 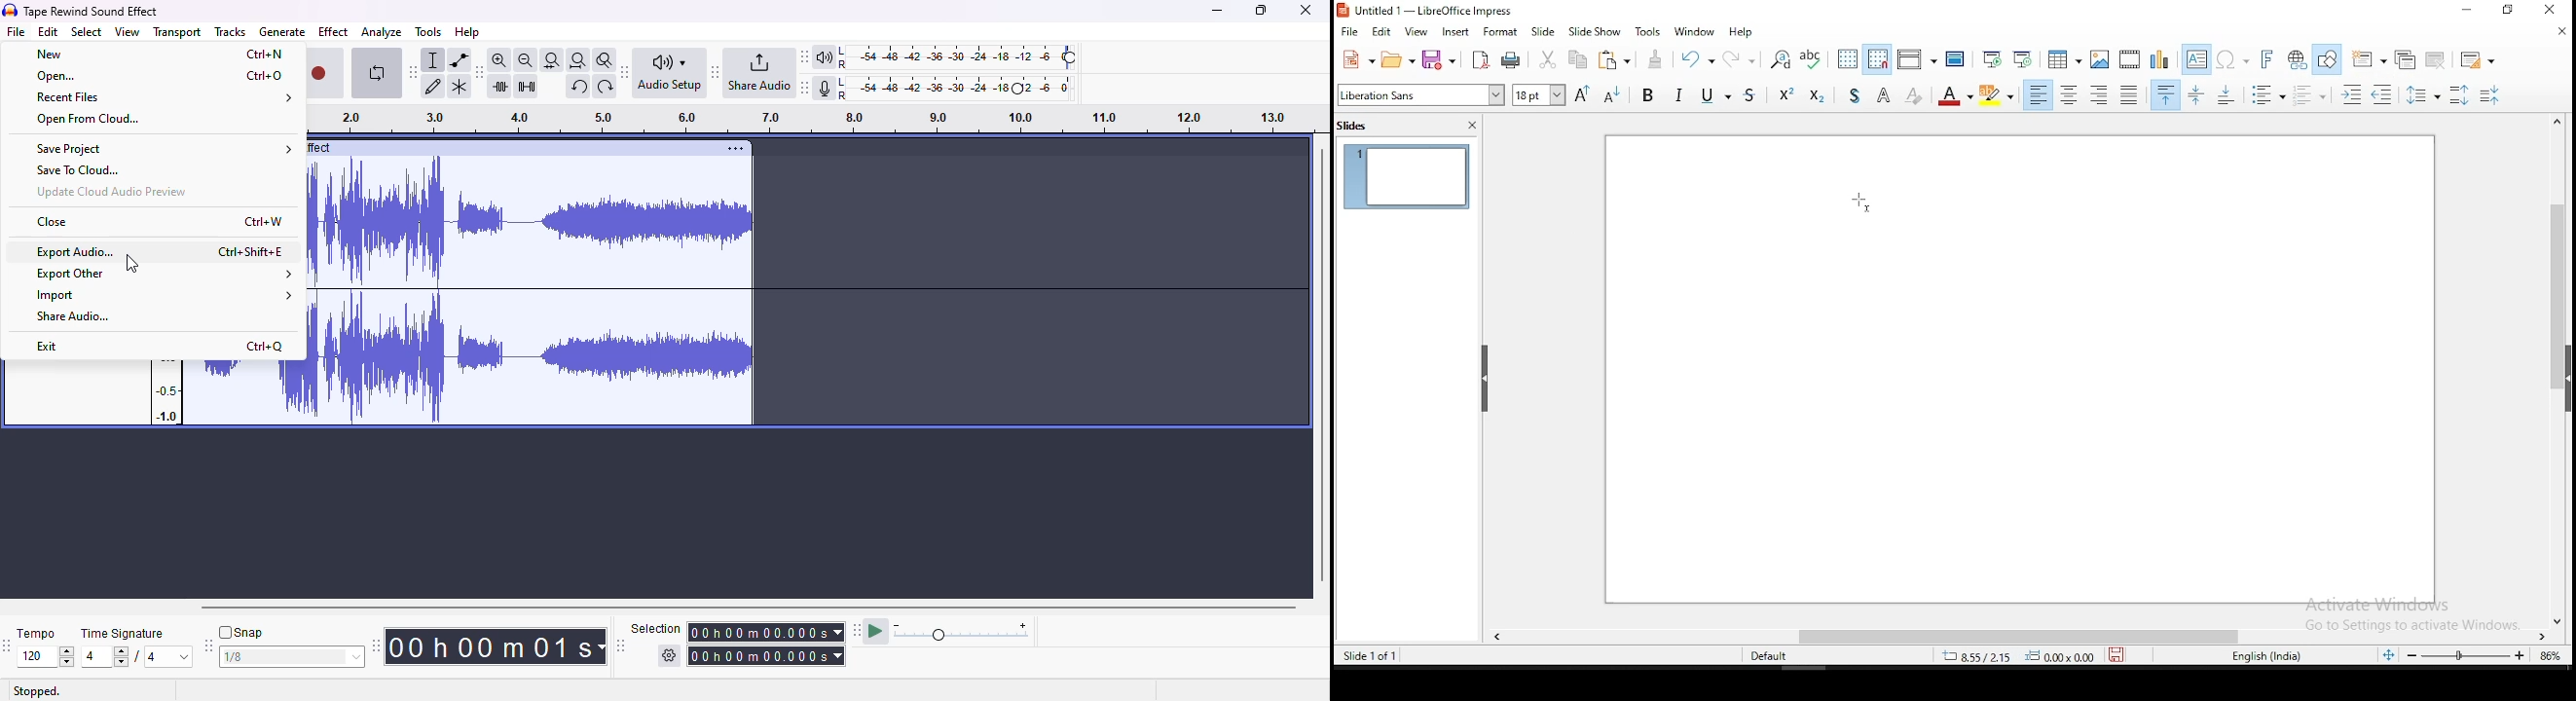 What do you see at coordinates (2101, 59) in the screenshot?
I see `insert image` at bounding box center [2101, 59].